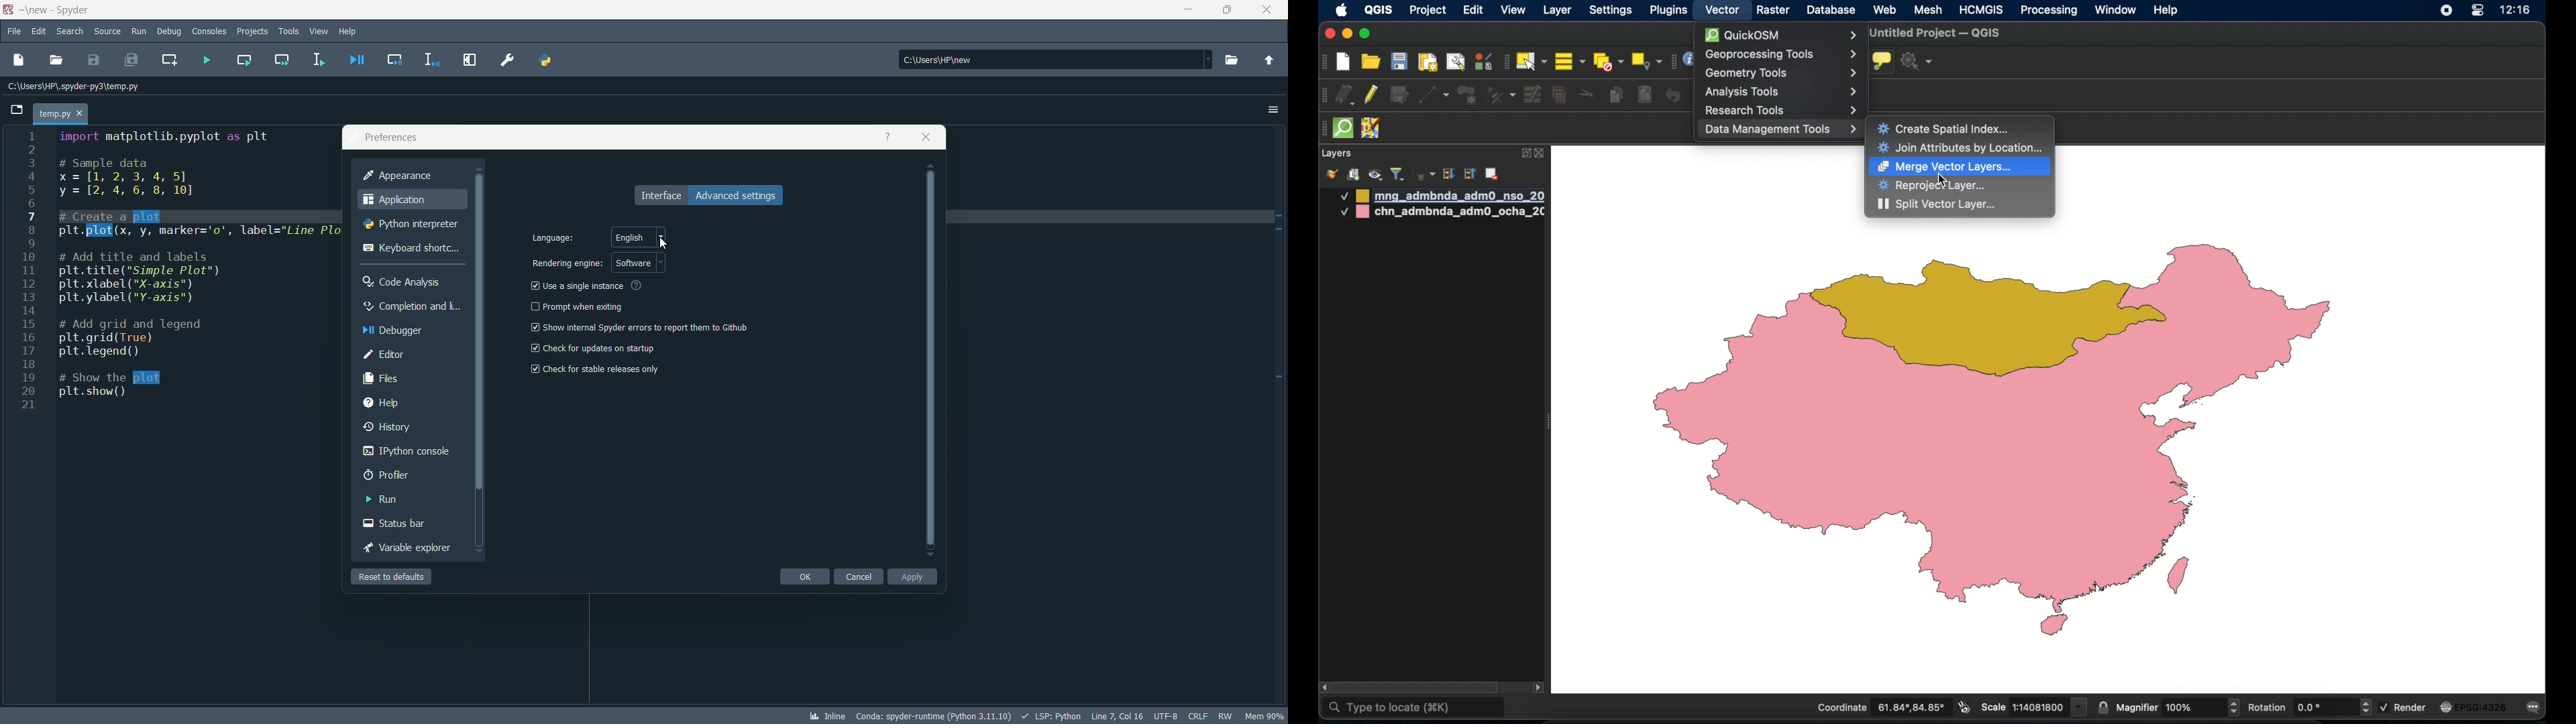 This screenshot has width=2576, height=728. Describe the element at coordinates (170, 32) in the screenshot. I see `debug` at that location.